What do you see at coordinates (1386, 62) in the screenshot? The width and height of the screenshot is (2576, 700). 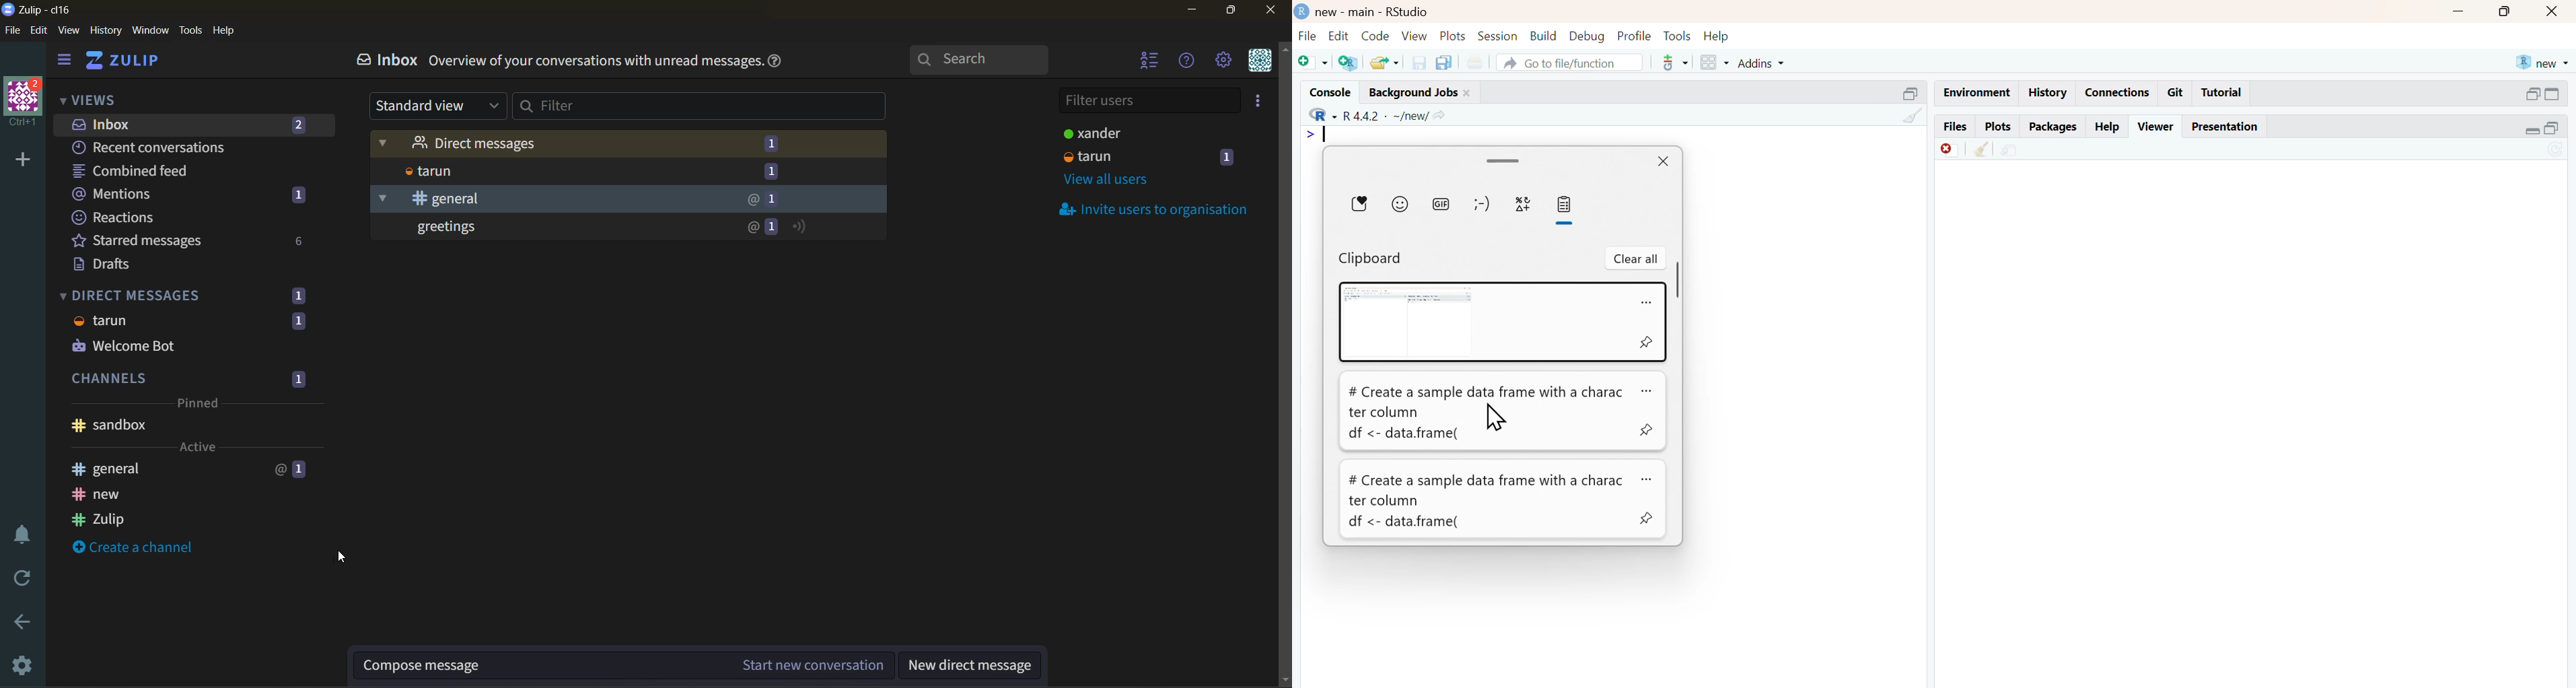 I see `share folder as` at bounding box center [1386, 62].